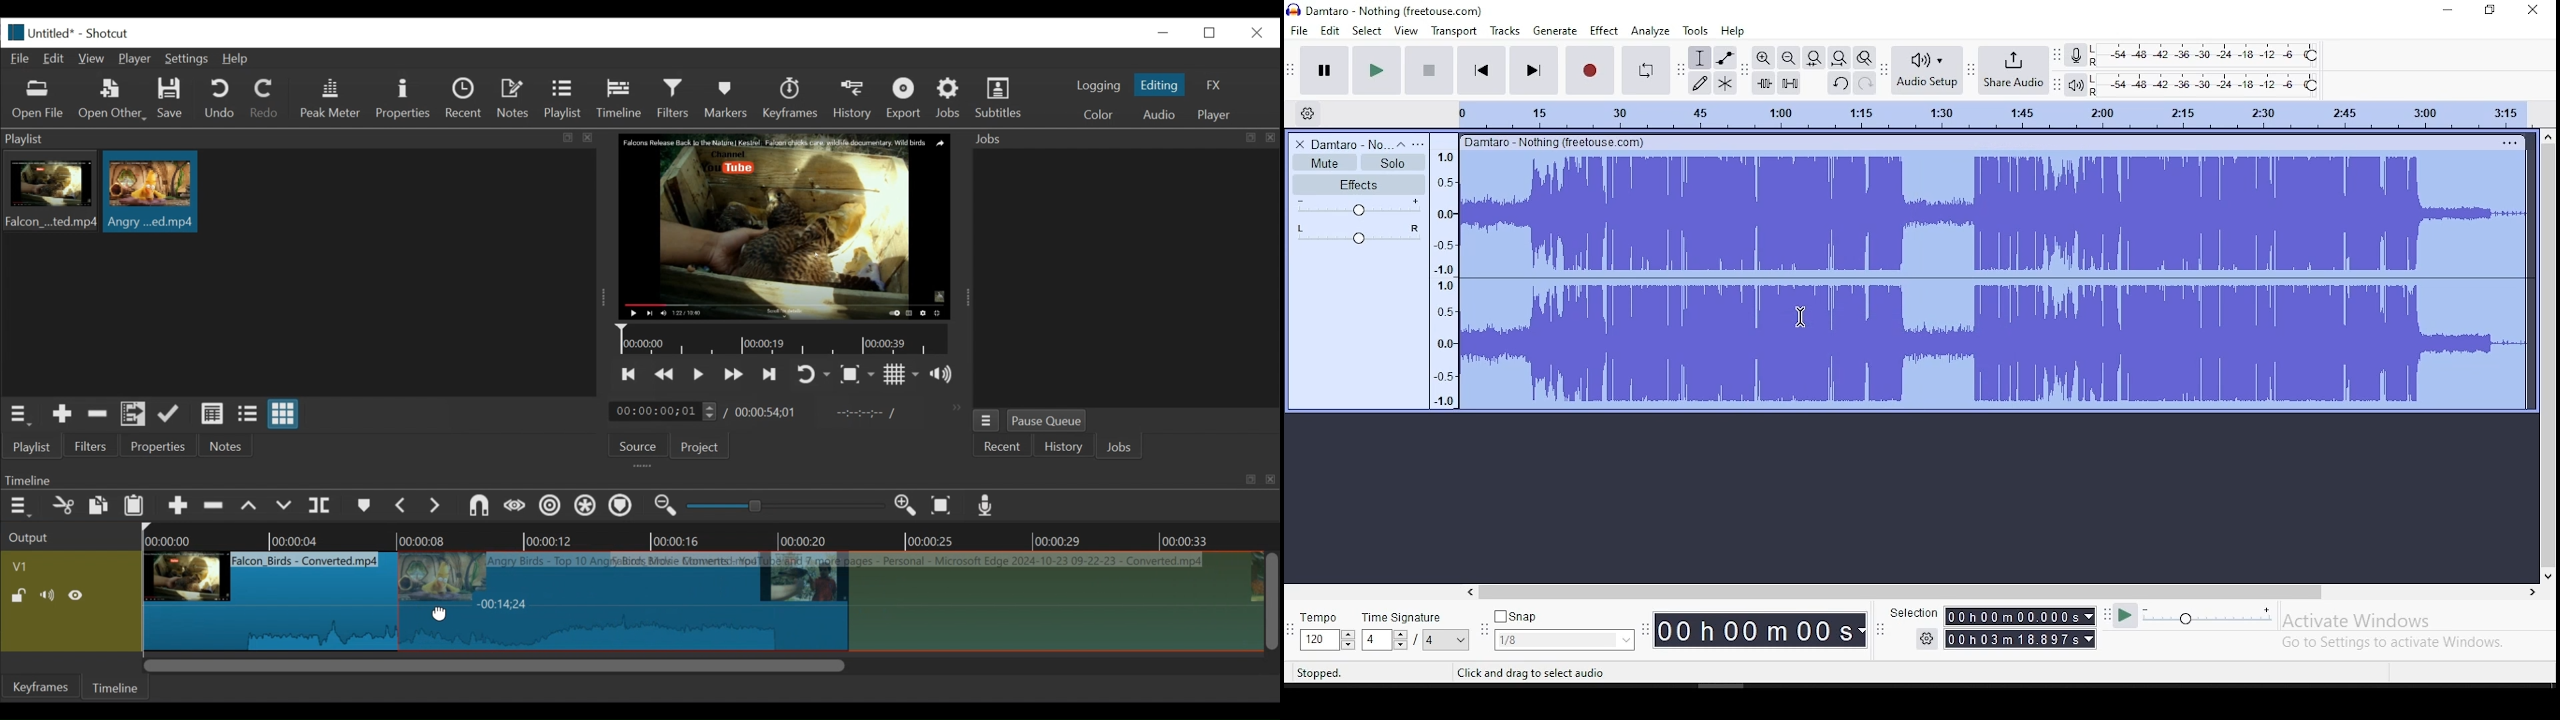 This screenshot has width=2576, height=728. What do you see at coordinates (1697, 83) in the screenshot?
I see `draw tool` at bounding box center [1697, 83].